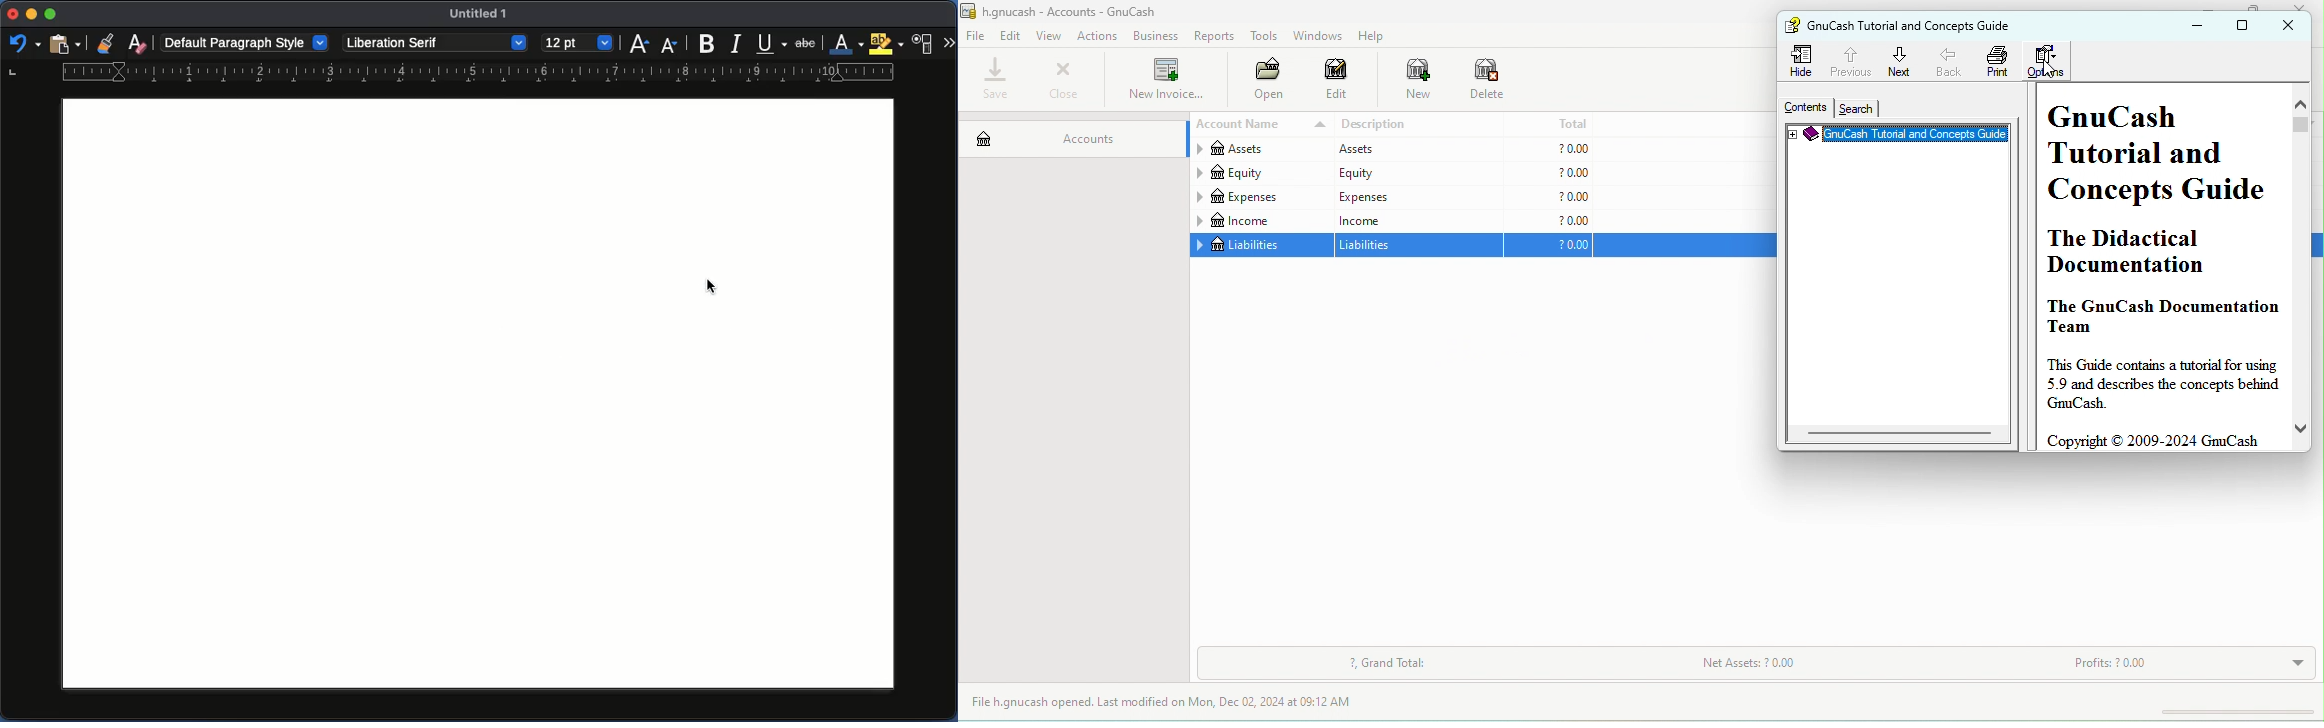 This screenshot has height=728, width=2324. Describe the element at coordinates (452, 74) in the screenshot. I see `Ruler` at that location.